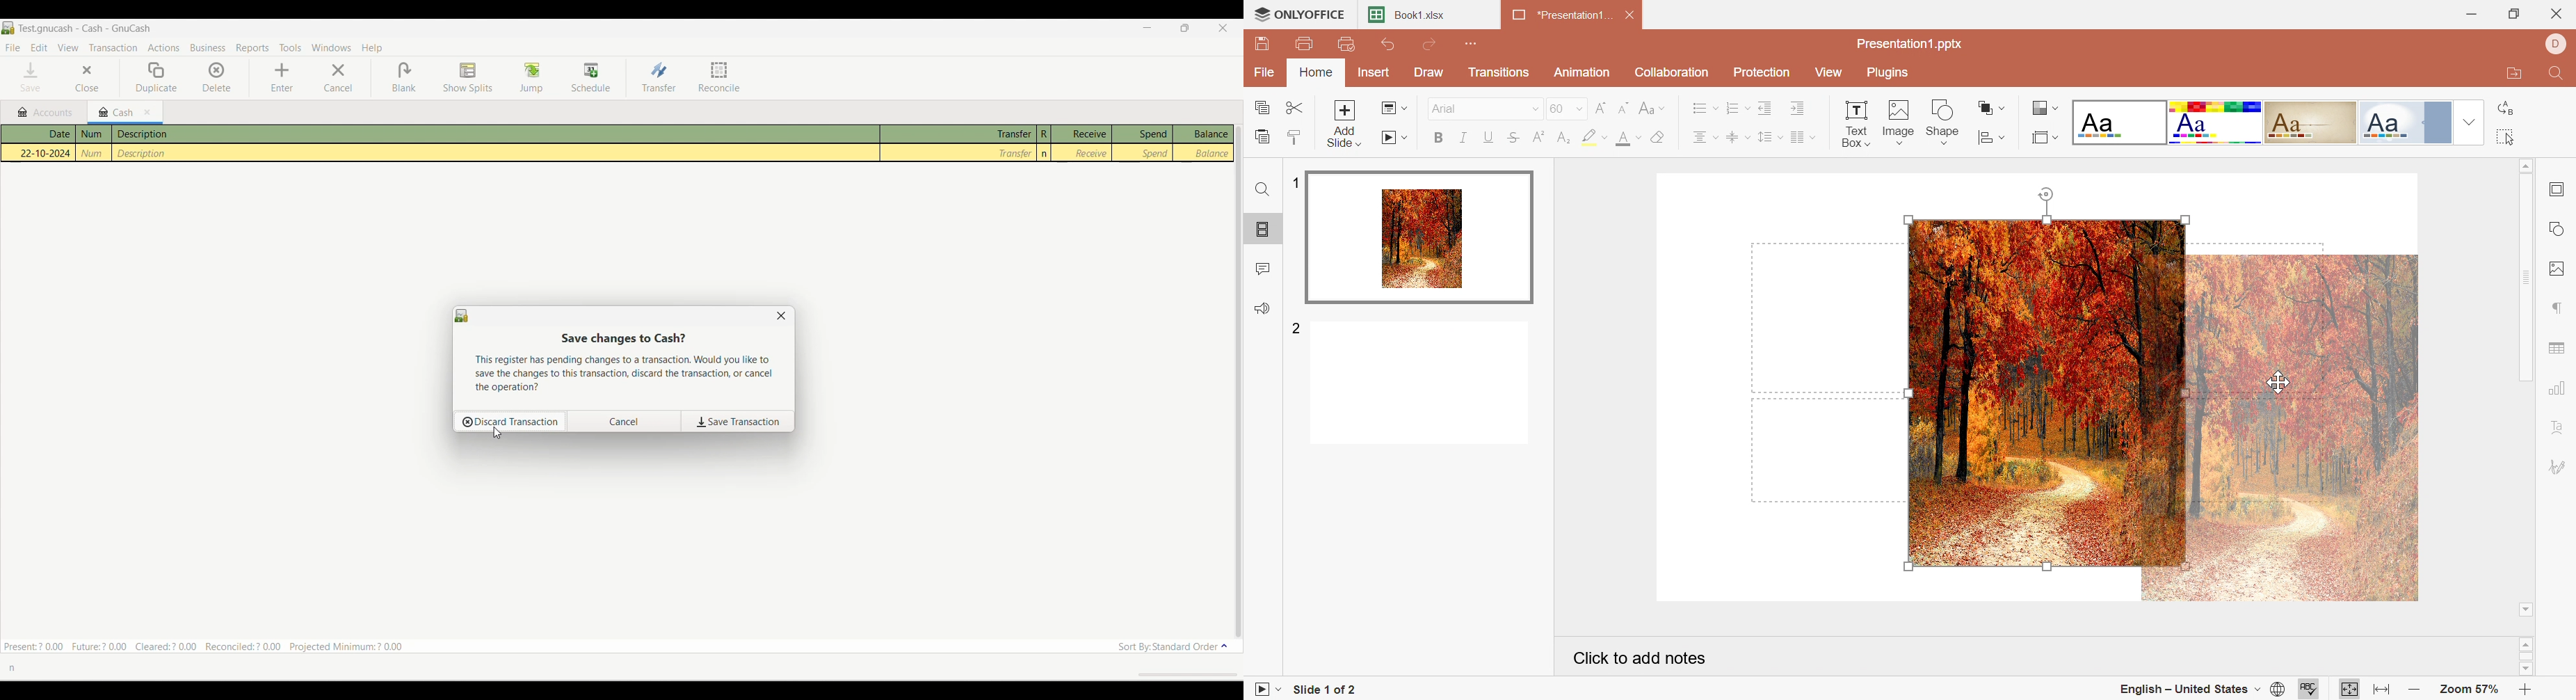 The width and height of the screenshot is (2576, 700). I want to click on Increase Indent, so click(1797, 110).